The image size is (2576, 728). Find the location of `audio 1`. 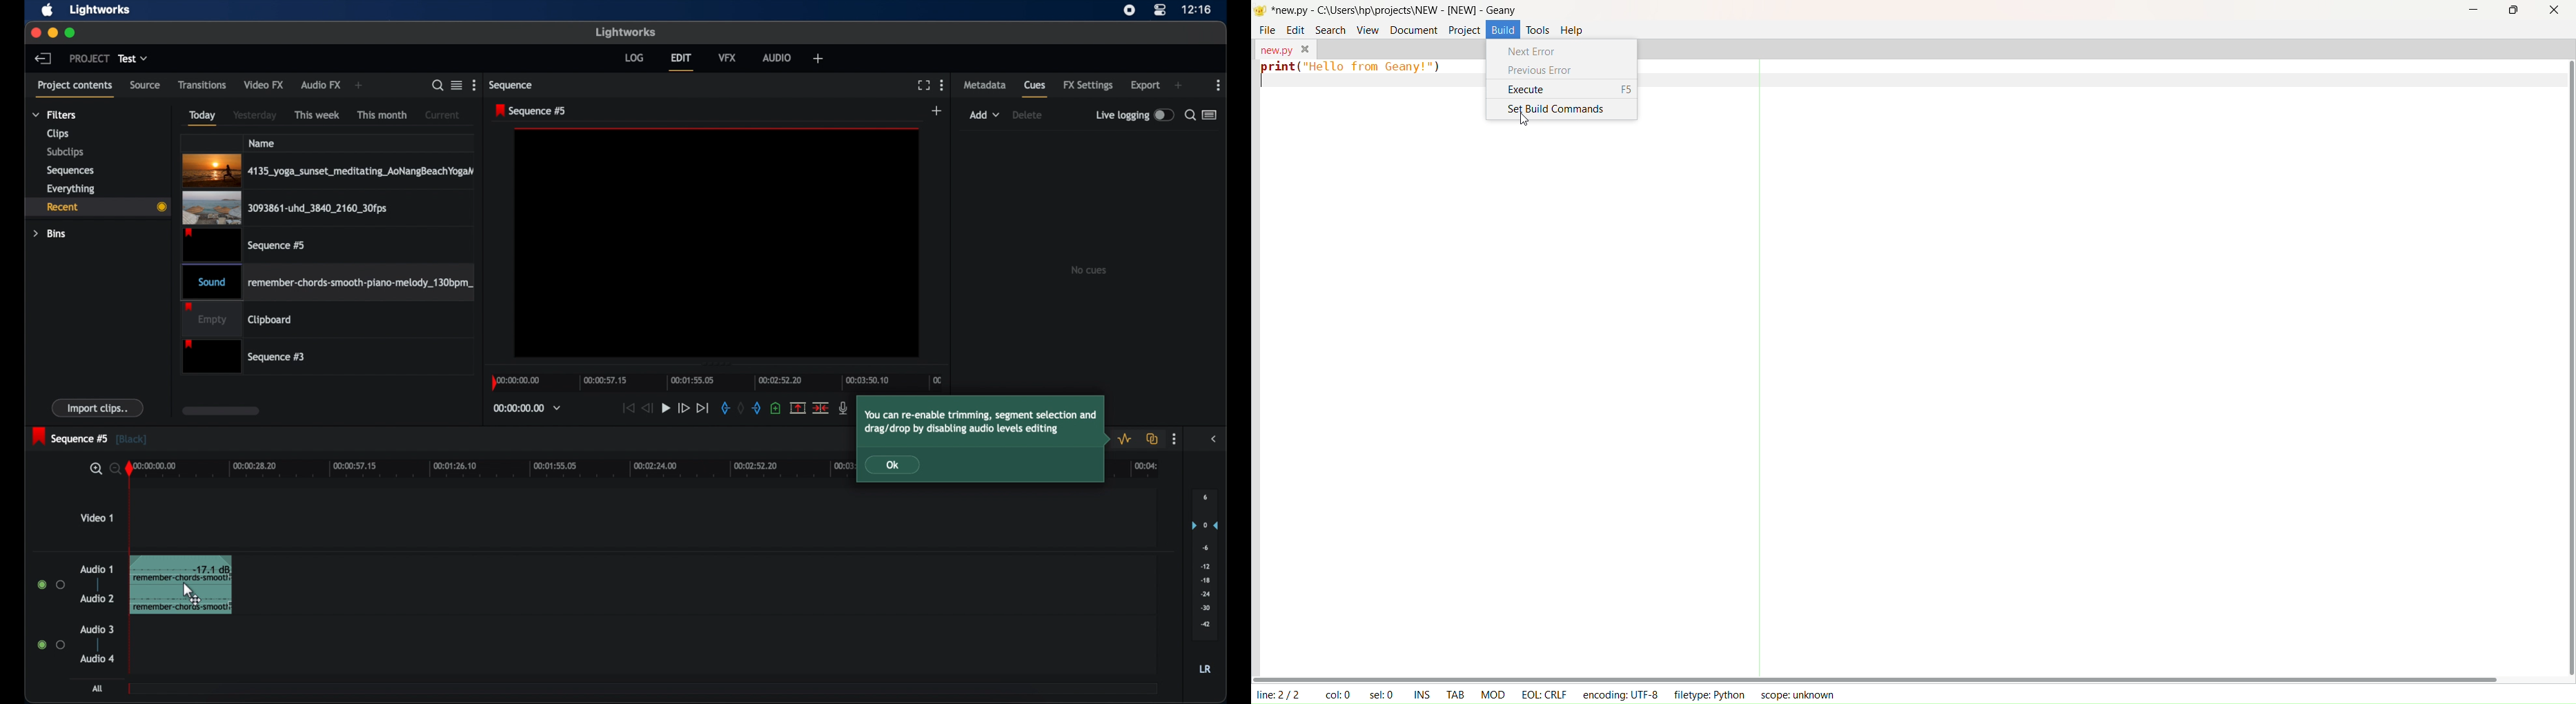

audio 1 is located at coordinates (97, 569).